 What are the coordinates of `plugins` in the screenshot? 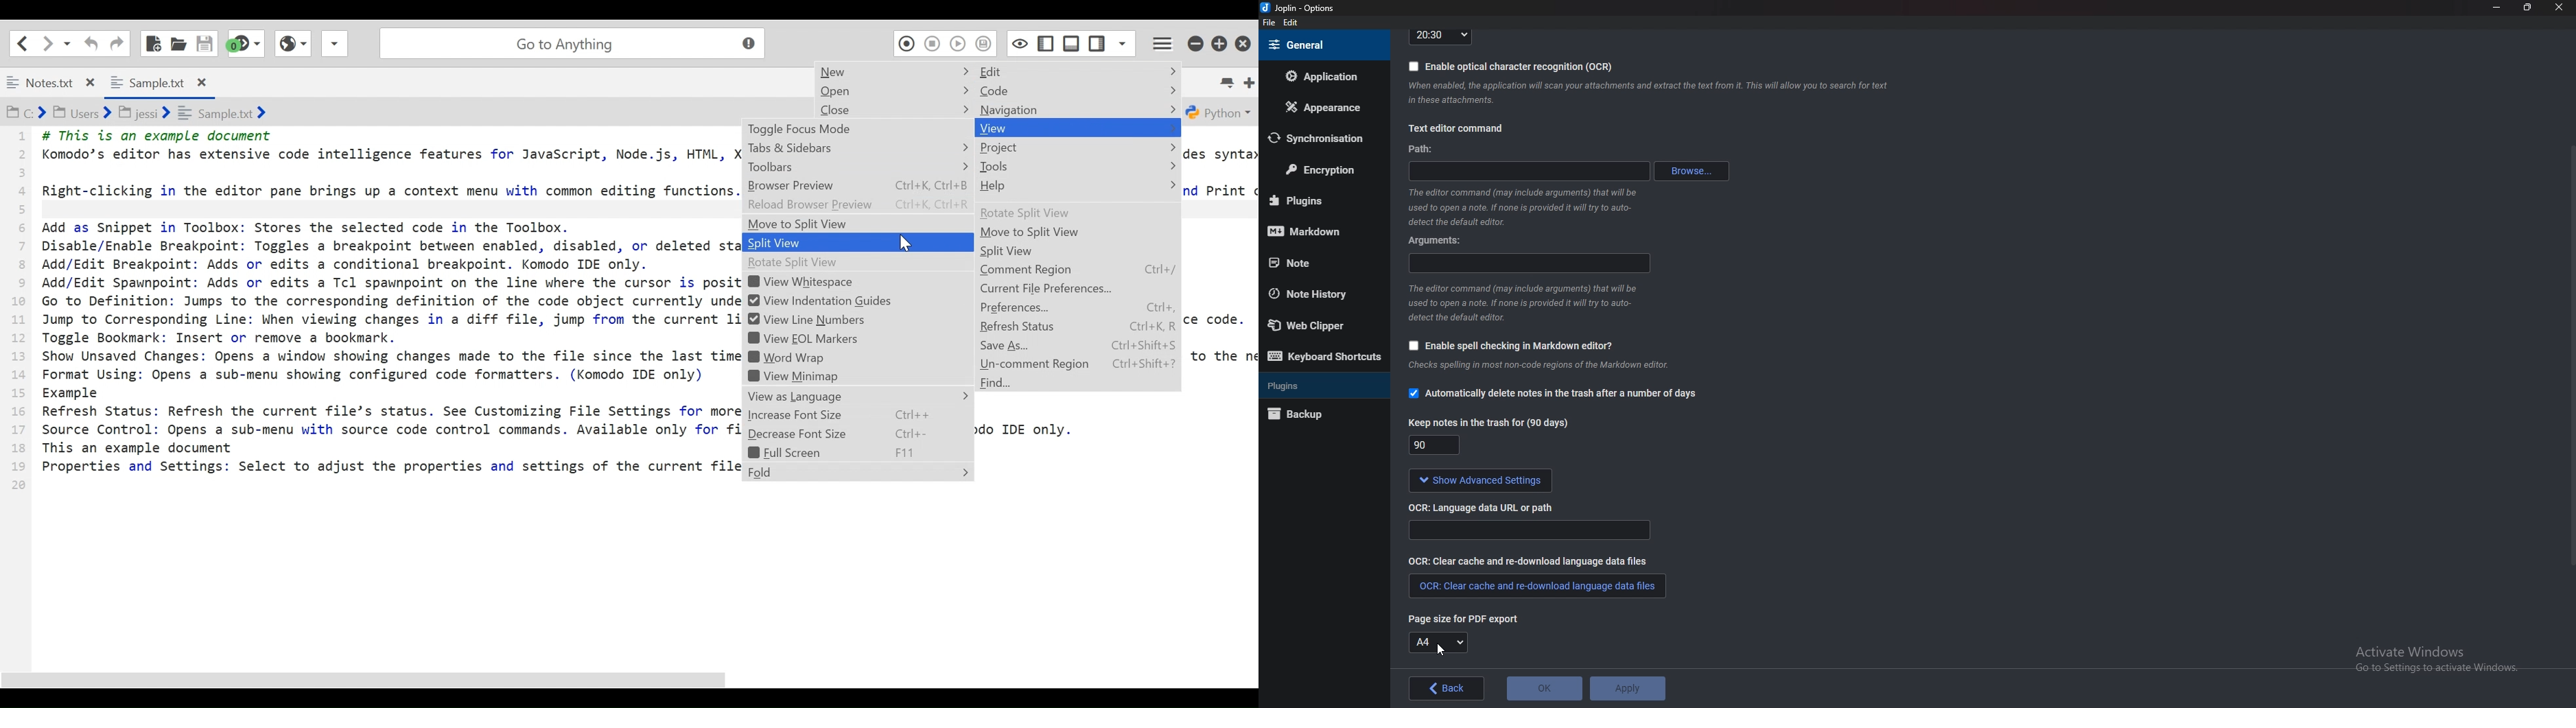 It's located at (1320, 385).